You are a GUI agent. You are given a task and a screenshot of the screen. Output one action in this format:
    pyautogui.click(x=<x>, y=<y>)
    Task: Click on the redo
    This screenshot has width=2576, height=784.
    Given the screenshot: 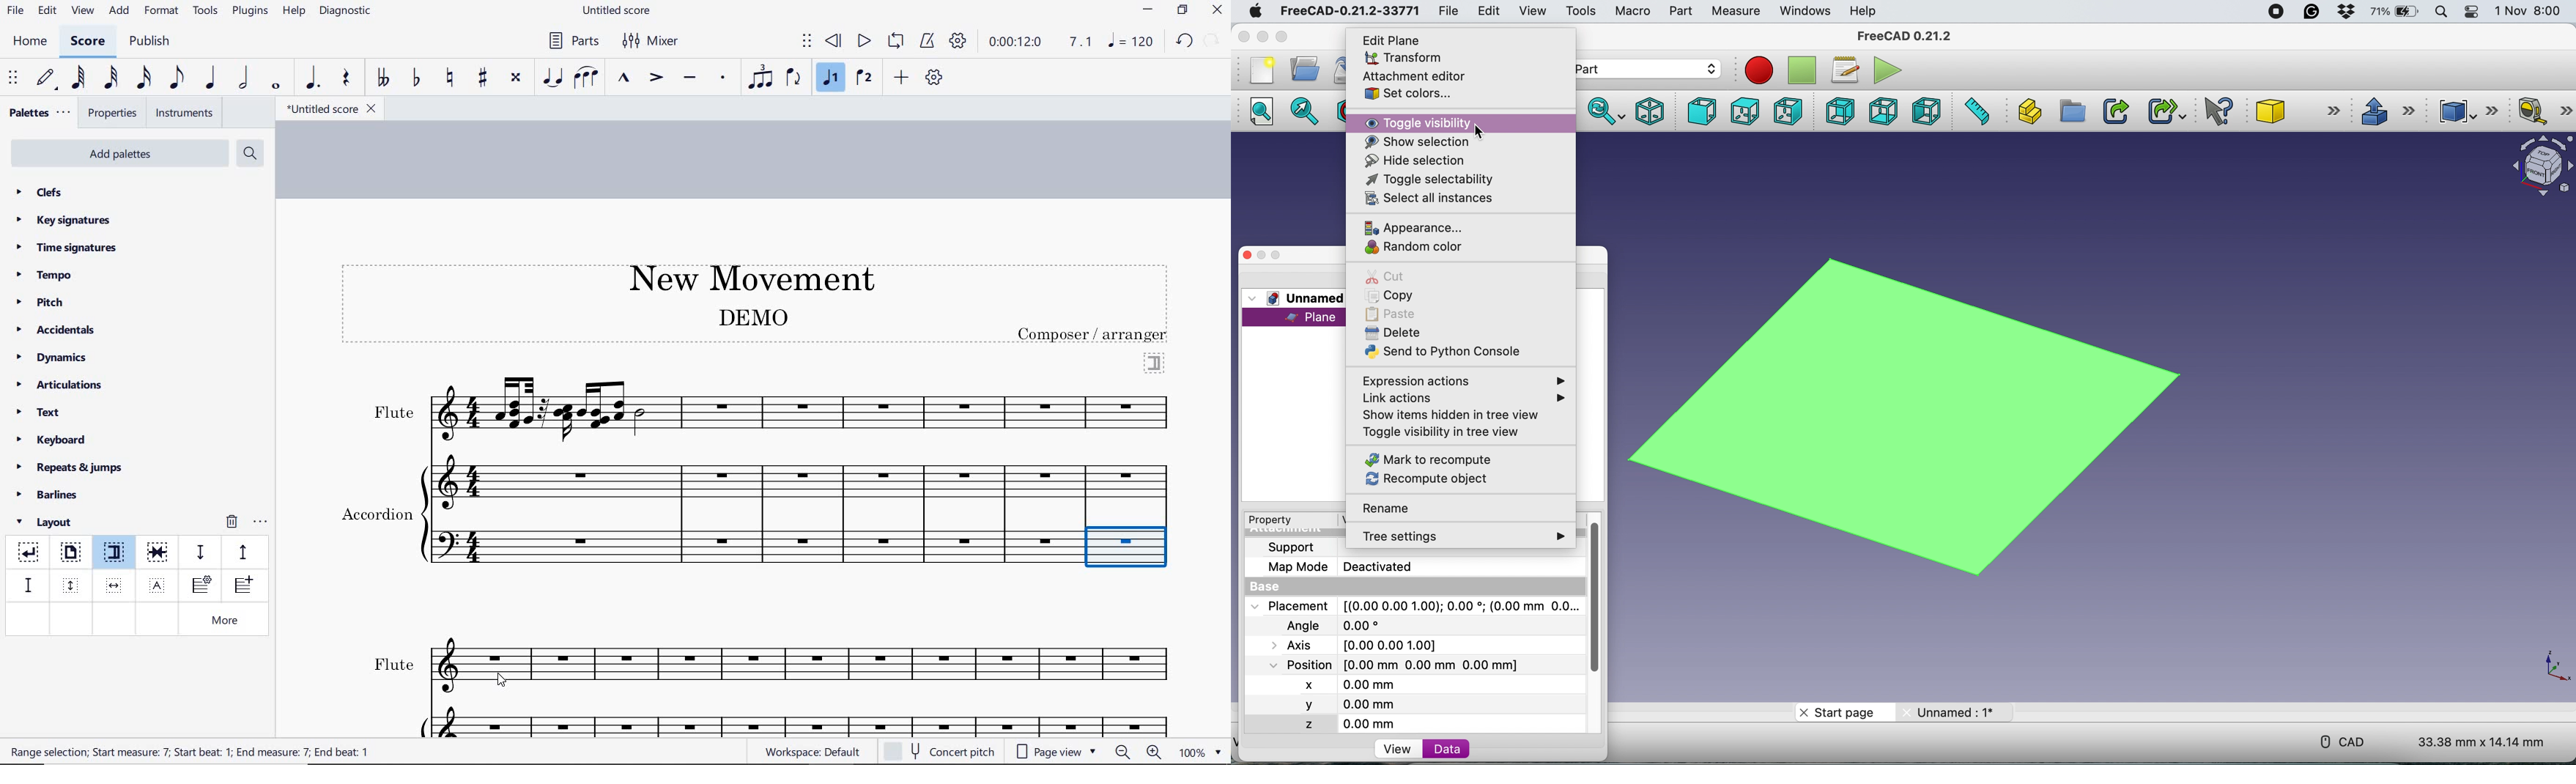 What is the action you would take?
    pyautogui.click(x=1184, y=40)
    